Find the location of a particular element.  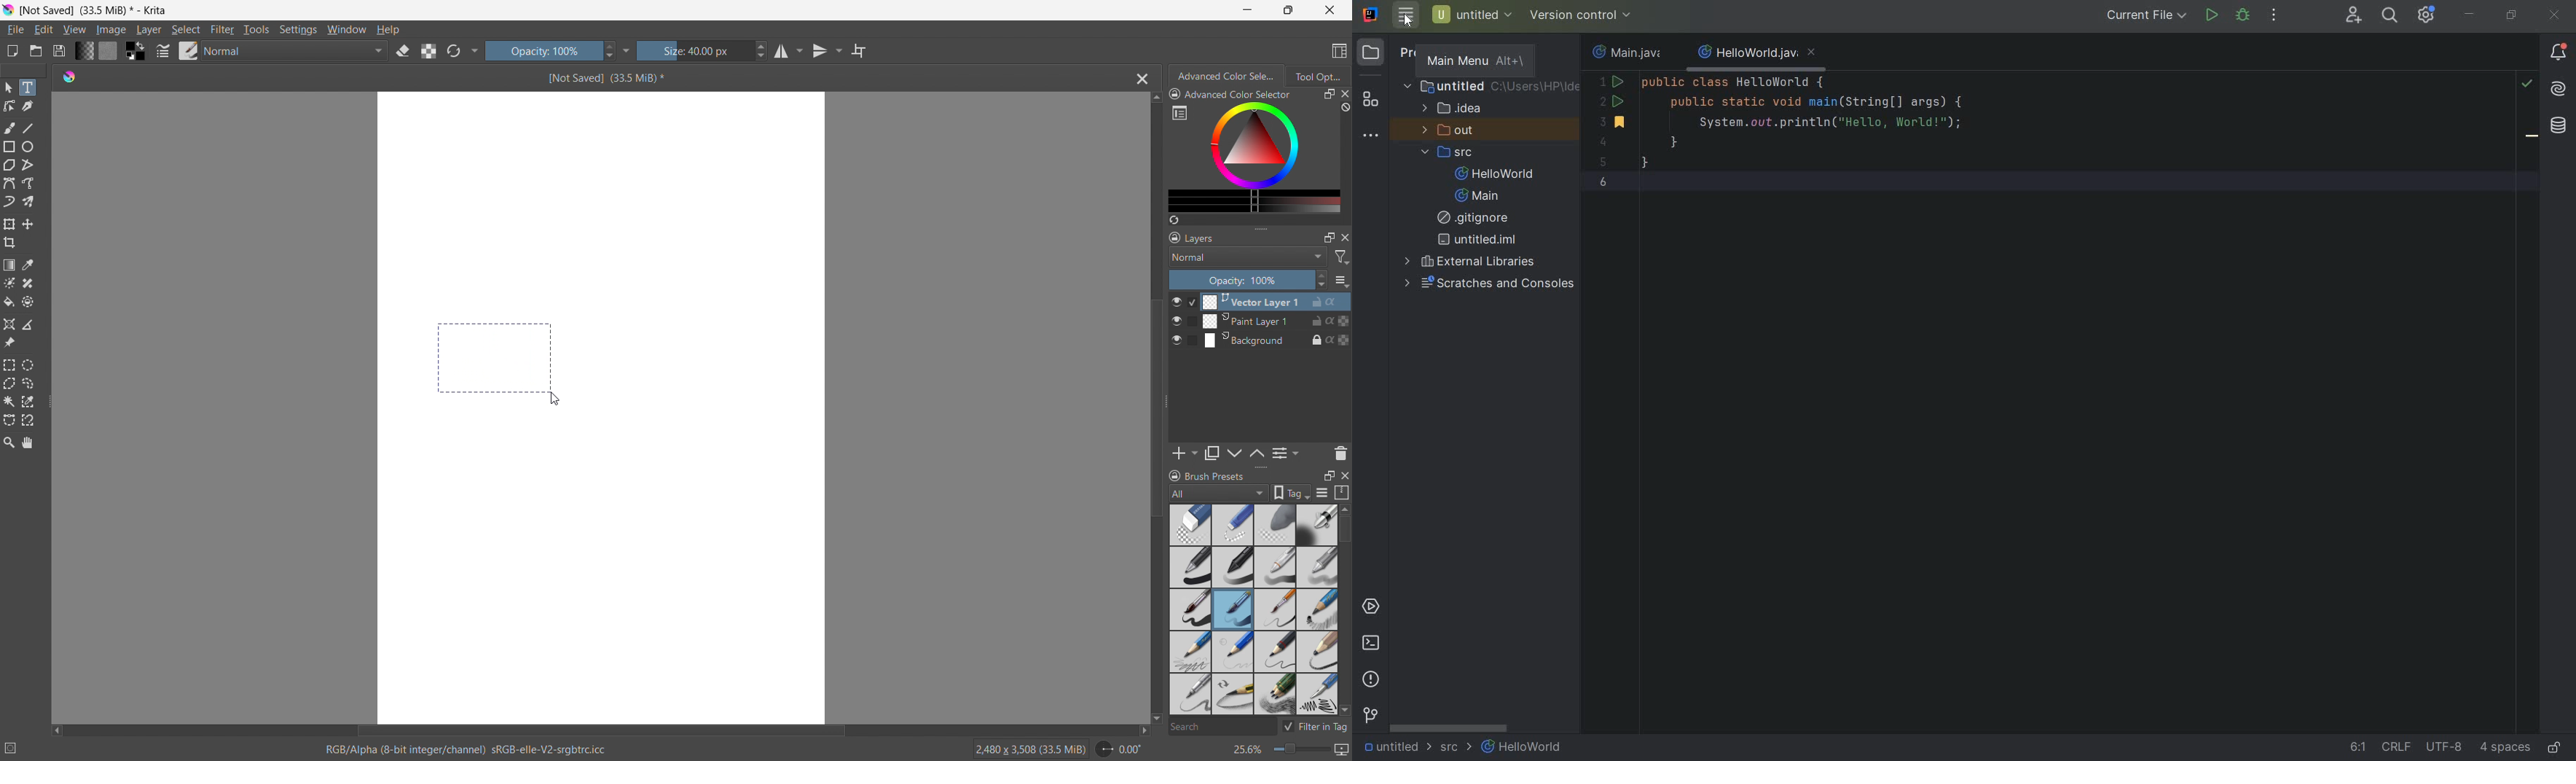

scrollbar is located at coordinates (1344, 590).